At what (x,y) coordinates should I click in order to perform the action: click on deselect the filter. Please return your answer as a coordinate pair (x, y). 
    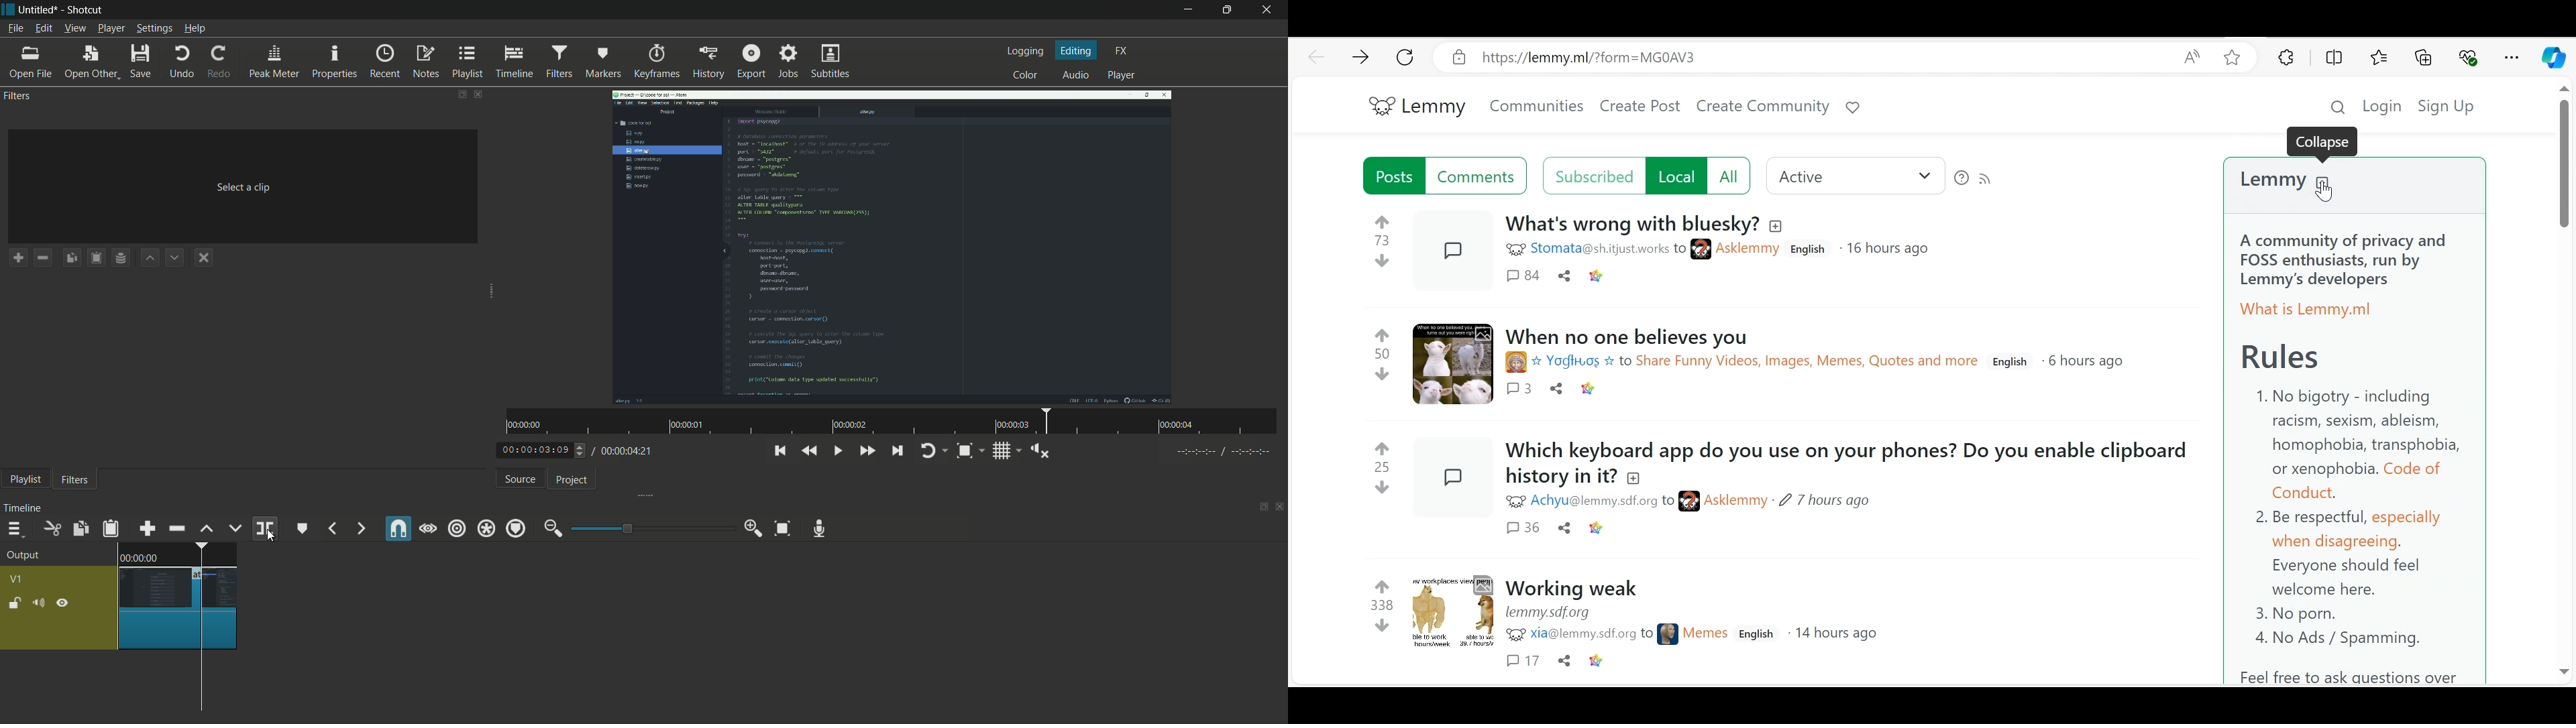
    Looking at the image, I should click on (204, 259).